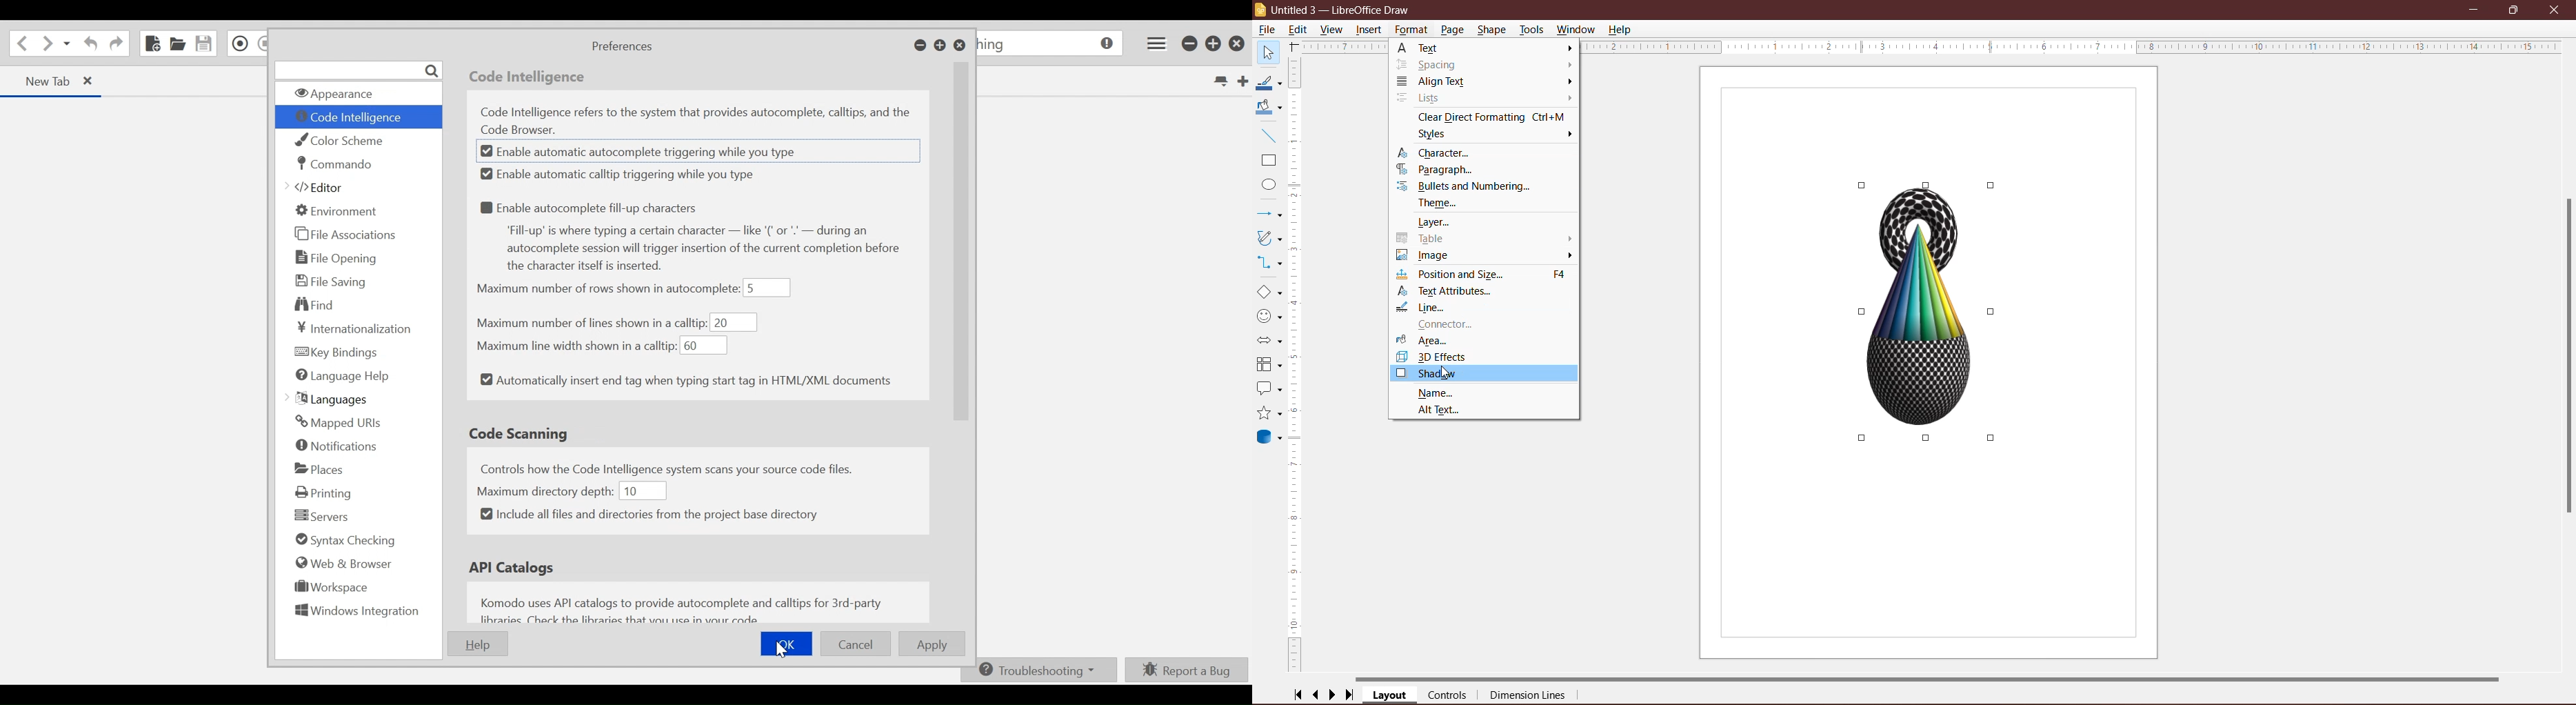 The width and height of the screenshot is (2576, 728). I want to click on Window, so click(1577, 30).